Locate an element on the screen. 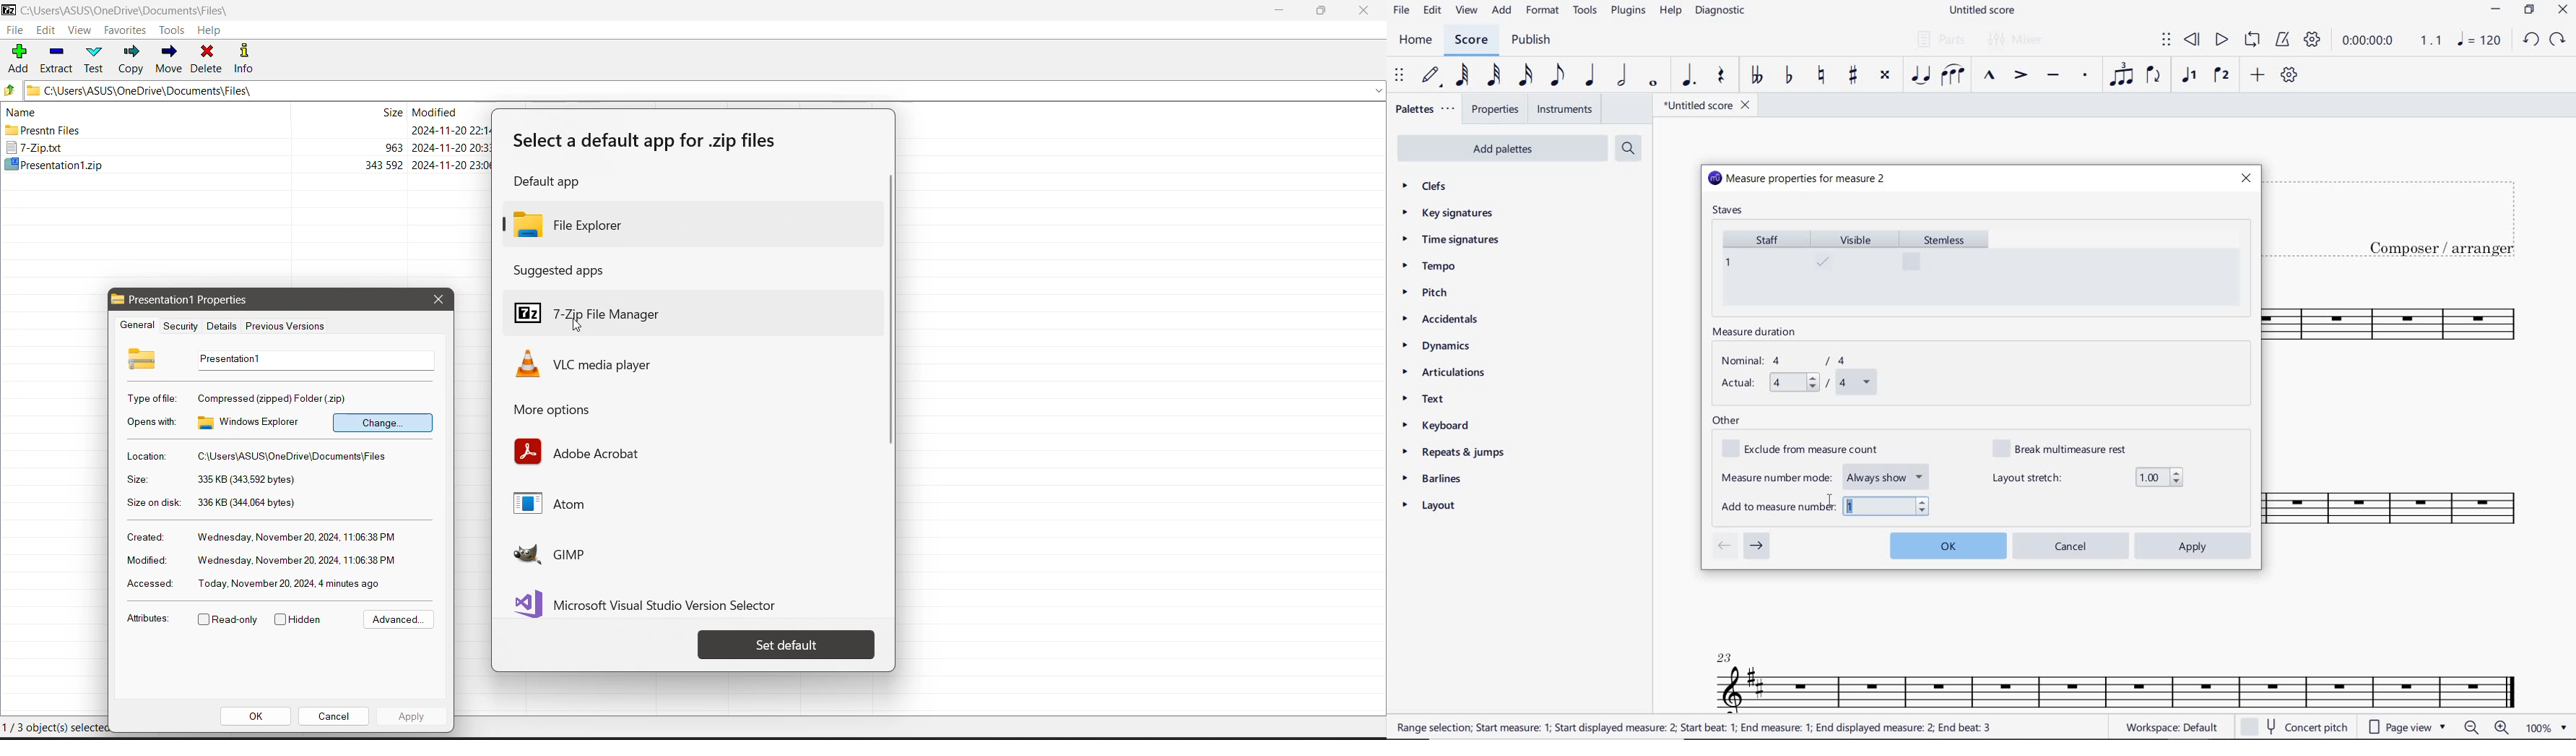 This screenshot has height=756, width=2576. Selected File Icon is located at coordinates (144, 358).